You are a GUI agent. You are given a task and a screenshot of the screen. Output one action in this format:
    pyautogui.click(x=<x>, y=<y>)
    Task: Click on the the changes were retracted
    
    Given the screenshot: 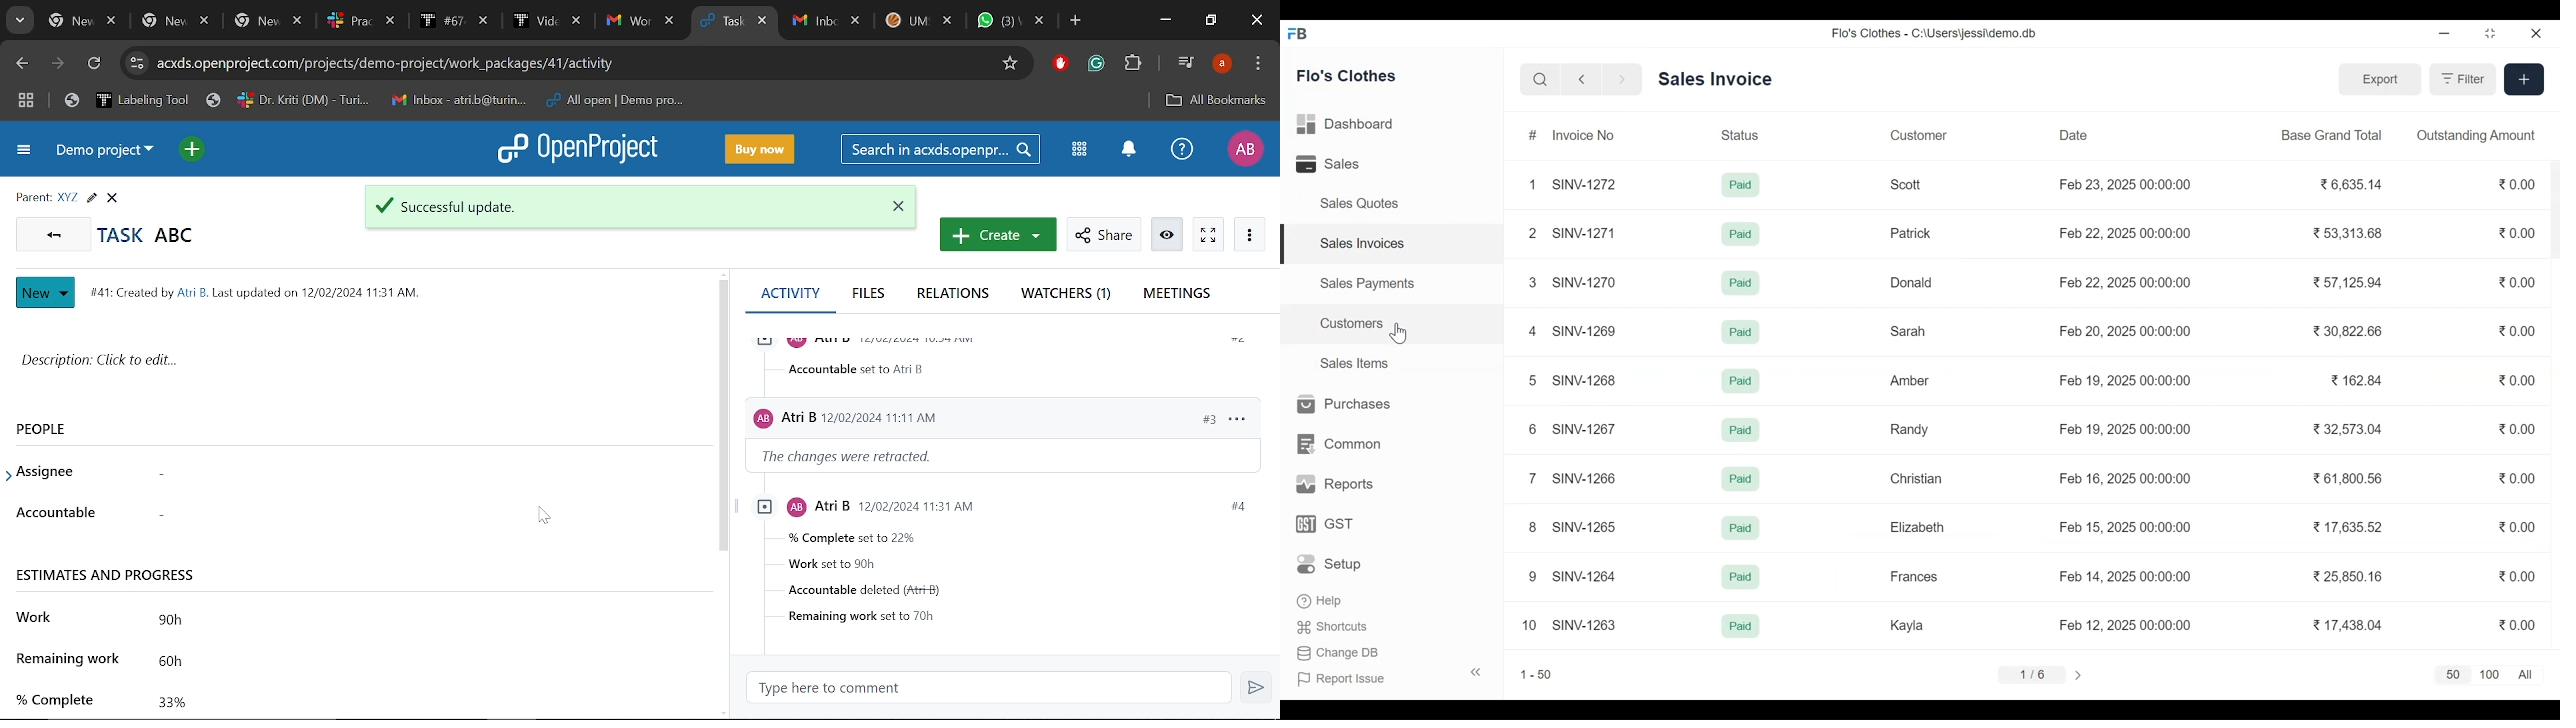 What is the action you would take?
    pyautogui.click(x=860, y=457)
    